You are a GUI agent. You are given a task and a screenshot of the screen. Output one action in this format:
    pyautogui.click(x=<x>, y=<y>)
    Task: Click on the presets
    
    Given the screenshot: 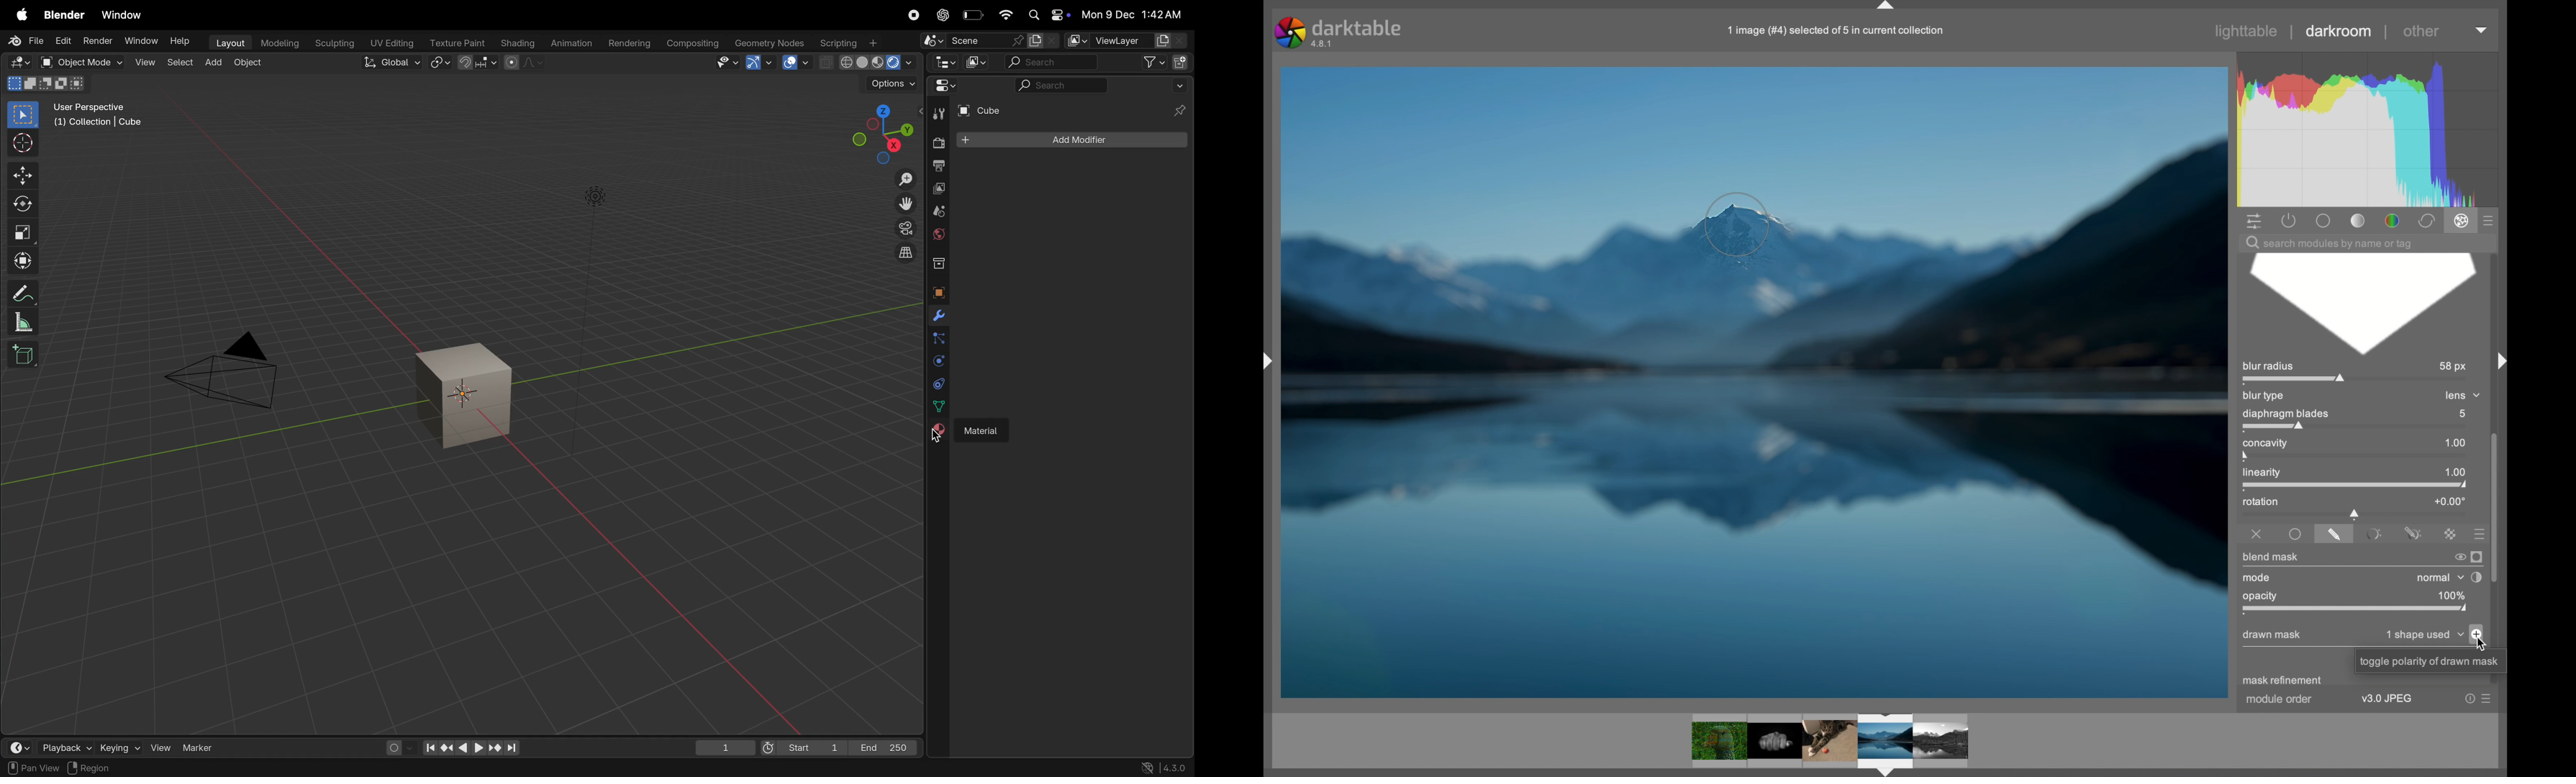 What is the action you would take?
    pyautogui.click(x=2475, y=532)
    